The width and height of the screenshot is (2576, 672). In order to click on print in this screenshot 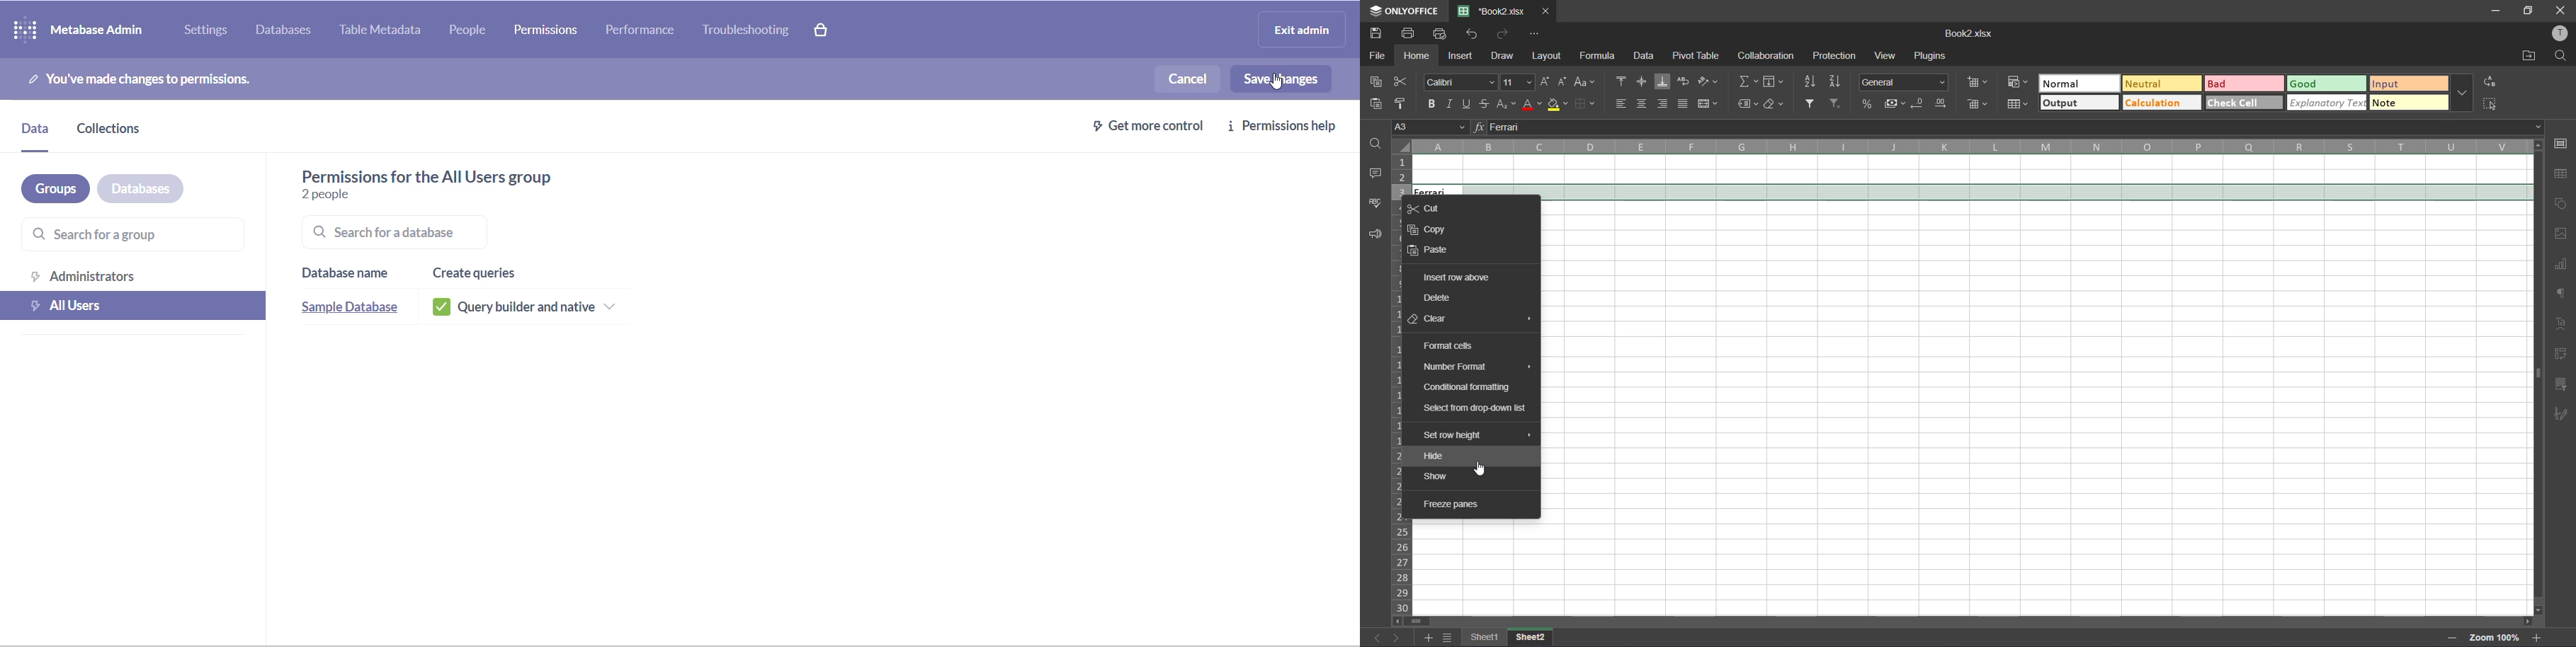, I will do `click(1409, 35)`.